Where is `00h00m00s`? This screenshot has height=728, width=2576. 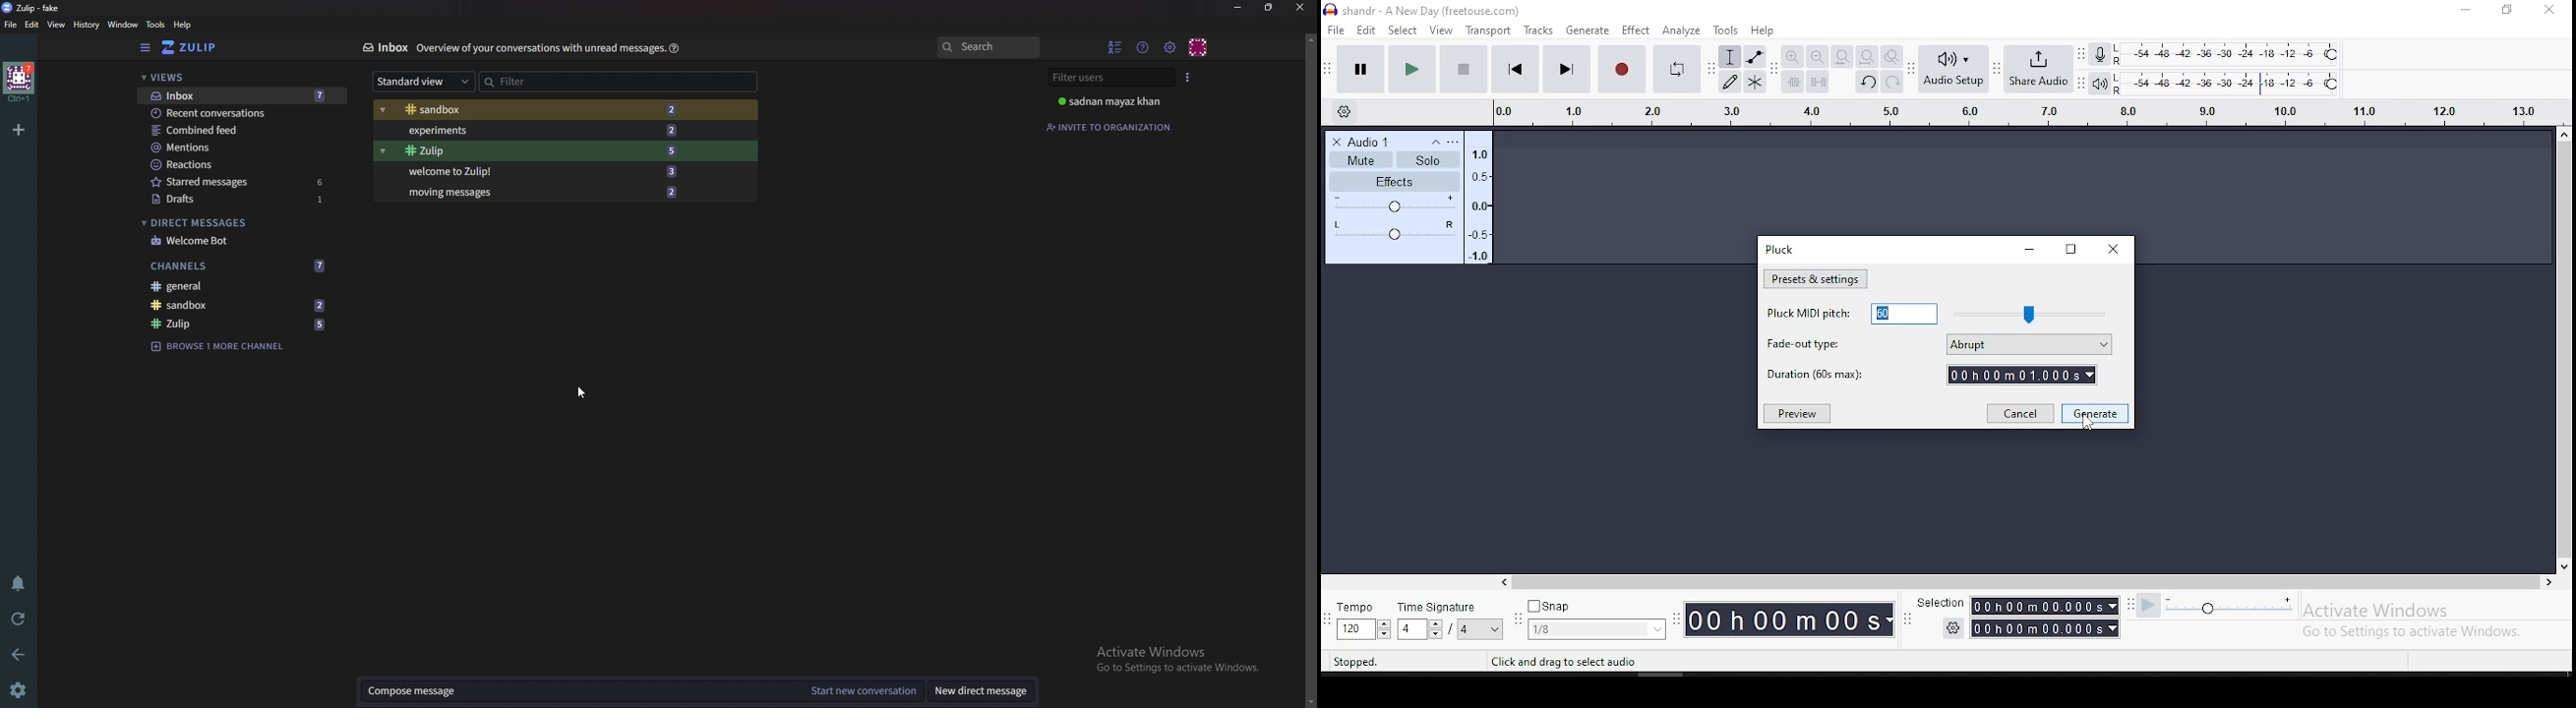 00h00m00s is located at coordinates (2044, 606).